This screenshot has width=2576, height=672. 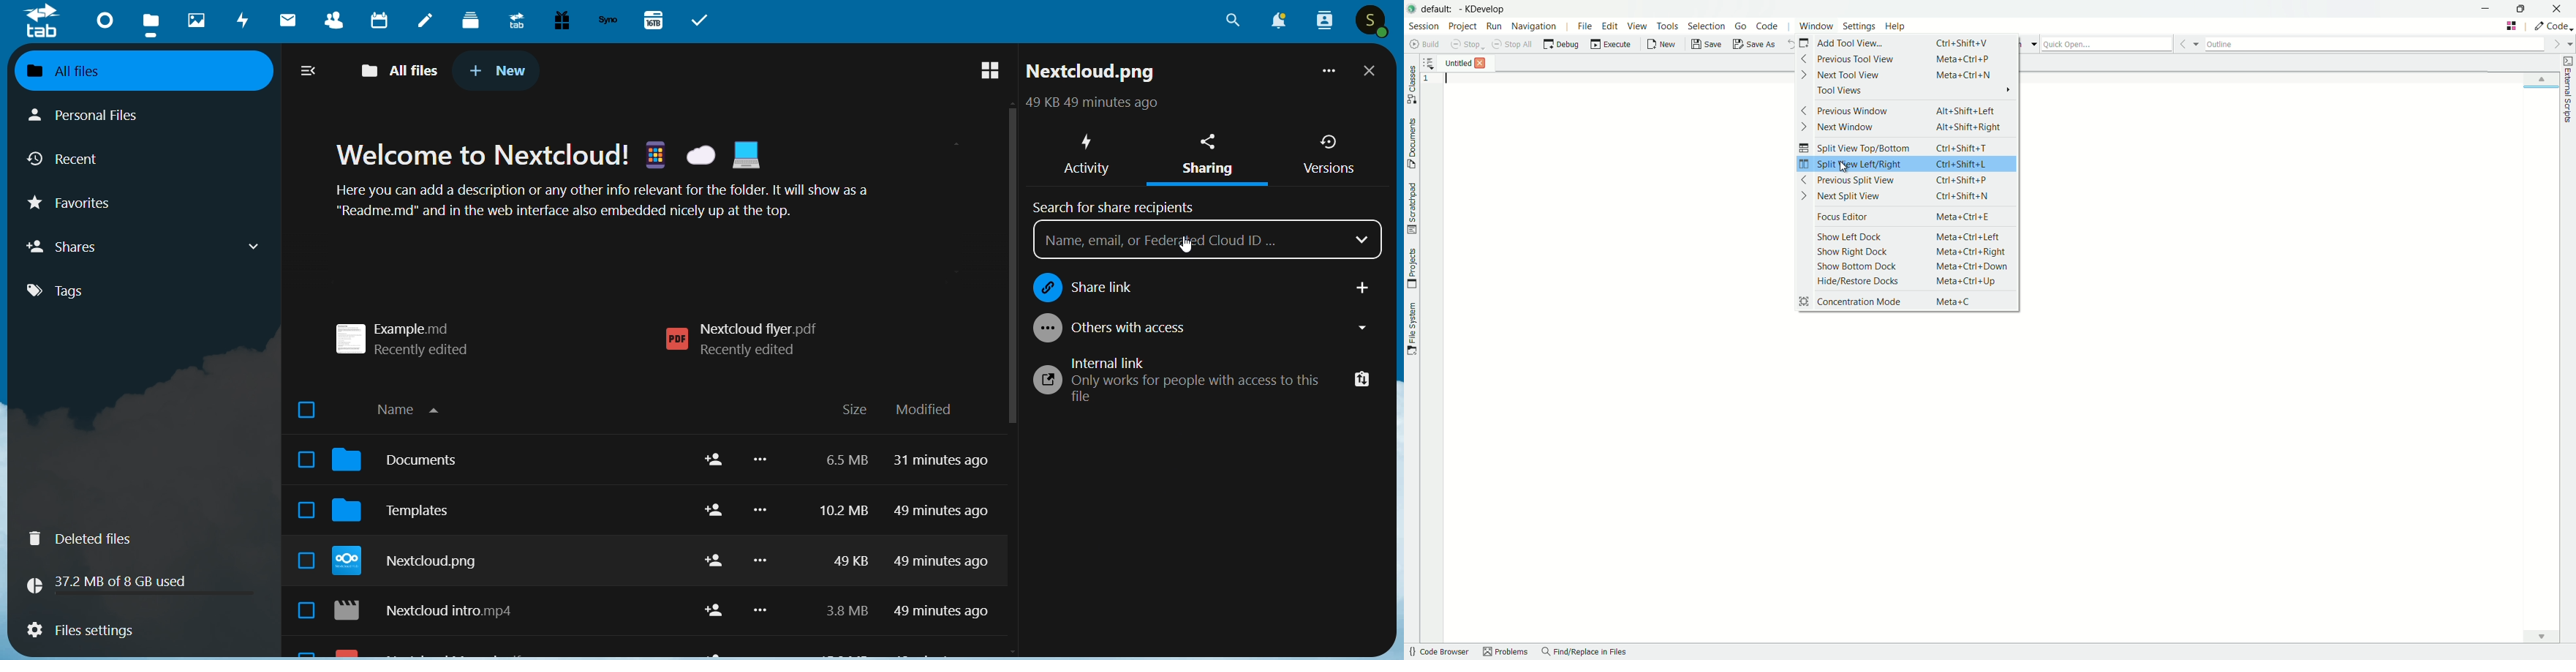 What do you see at coordinates (1092, 75) in the screenshot?
I see `nextcloud png` at bounding box center [1092, 75].